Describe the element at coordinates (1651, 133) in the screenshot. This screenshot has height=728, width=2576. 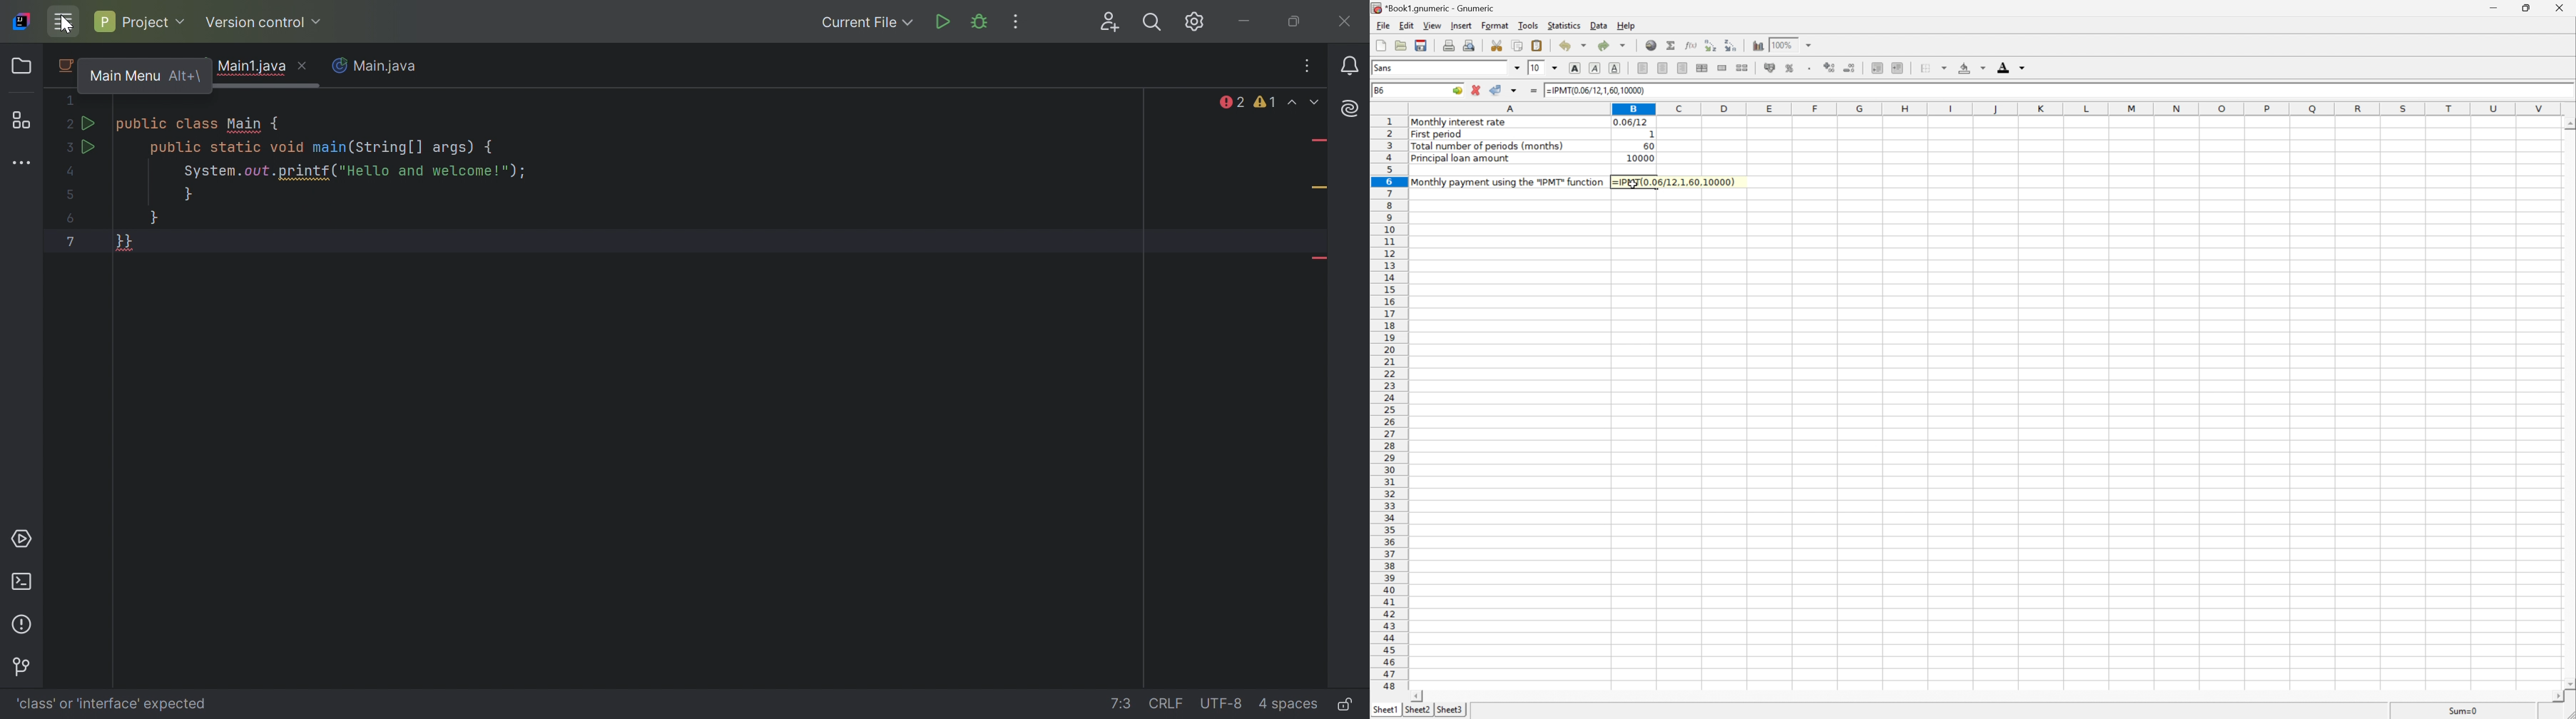
I see `1` at that location.